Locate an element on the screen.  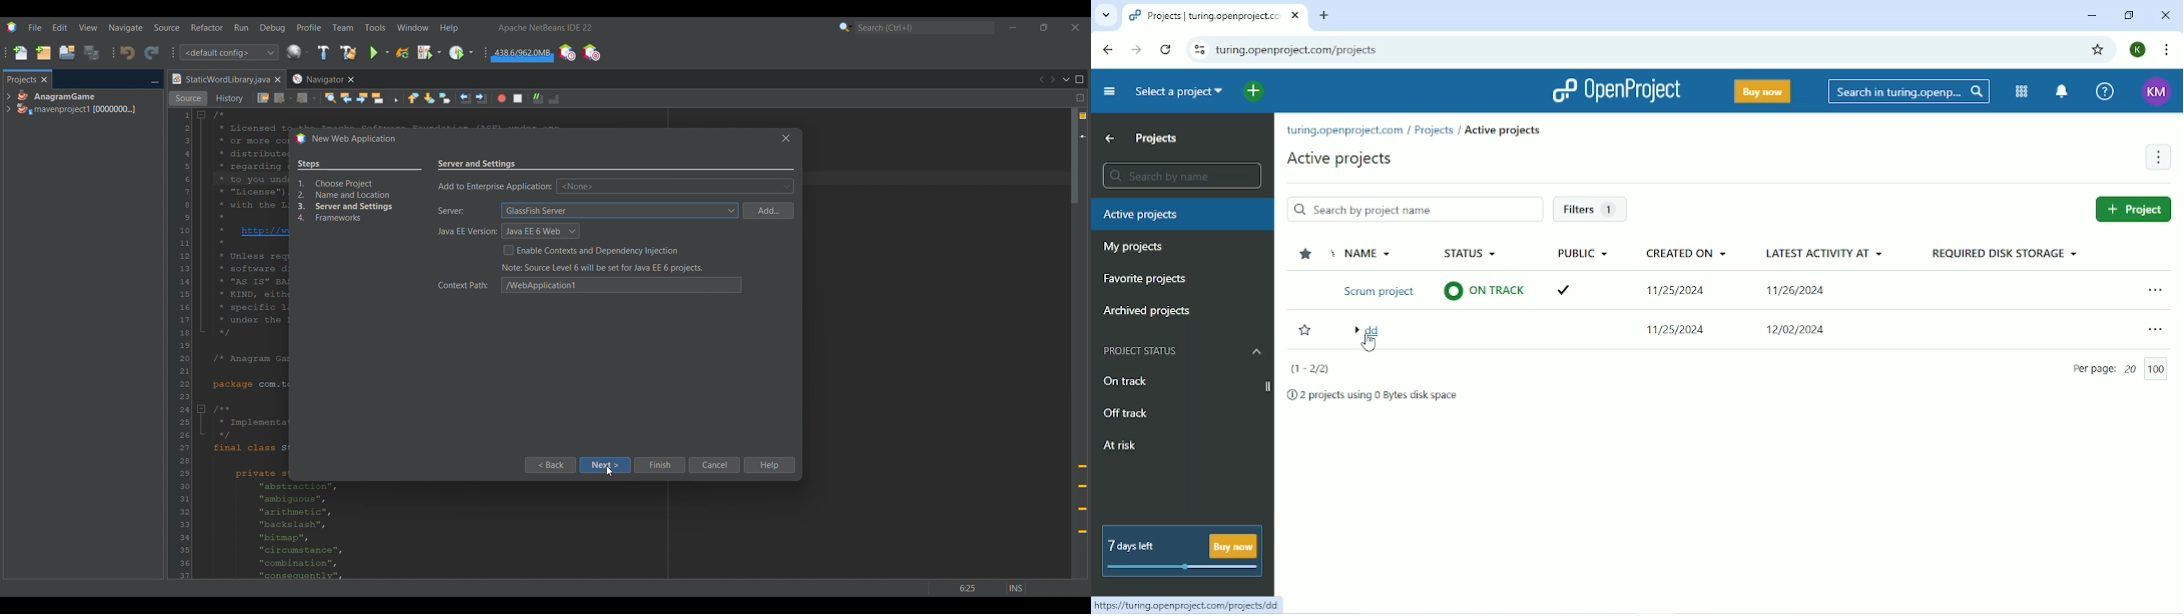
More is located at coordinates (2158, 157).